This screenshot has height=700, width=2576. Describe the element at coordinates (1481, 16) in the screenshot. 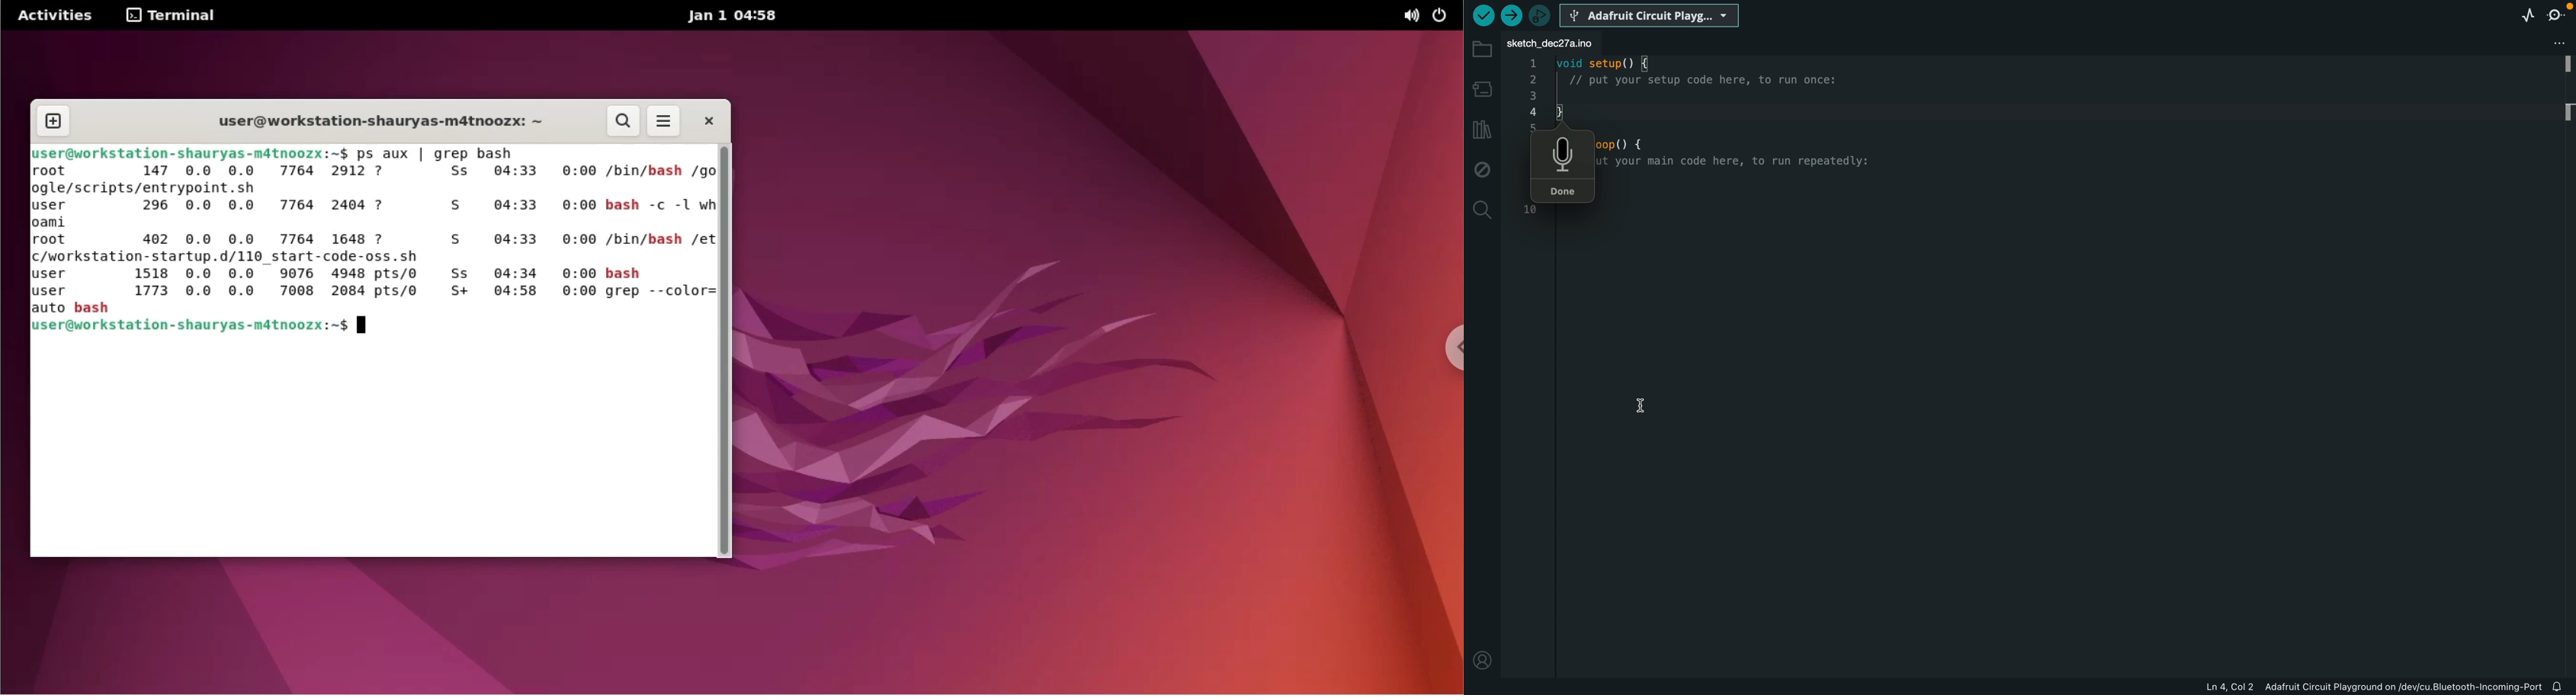

I see `upload` at that location.